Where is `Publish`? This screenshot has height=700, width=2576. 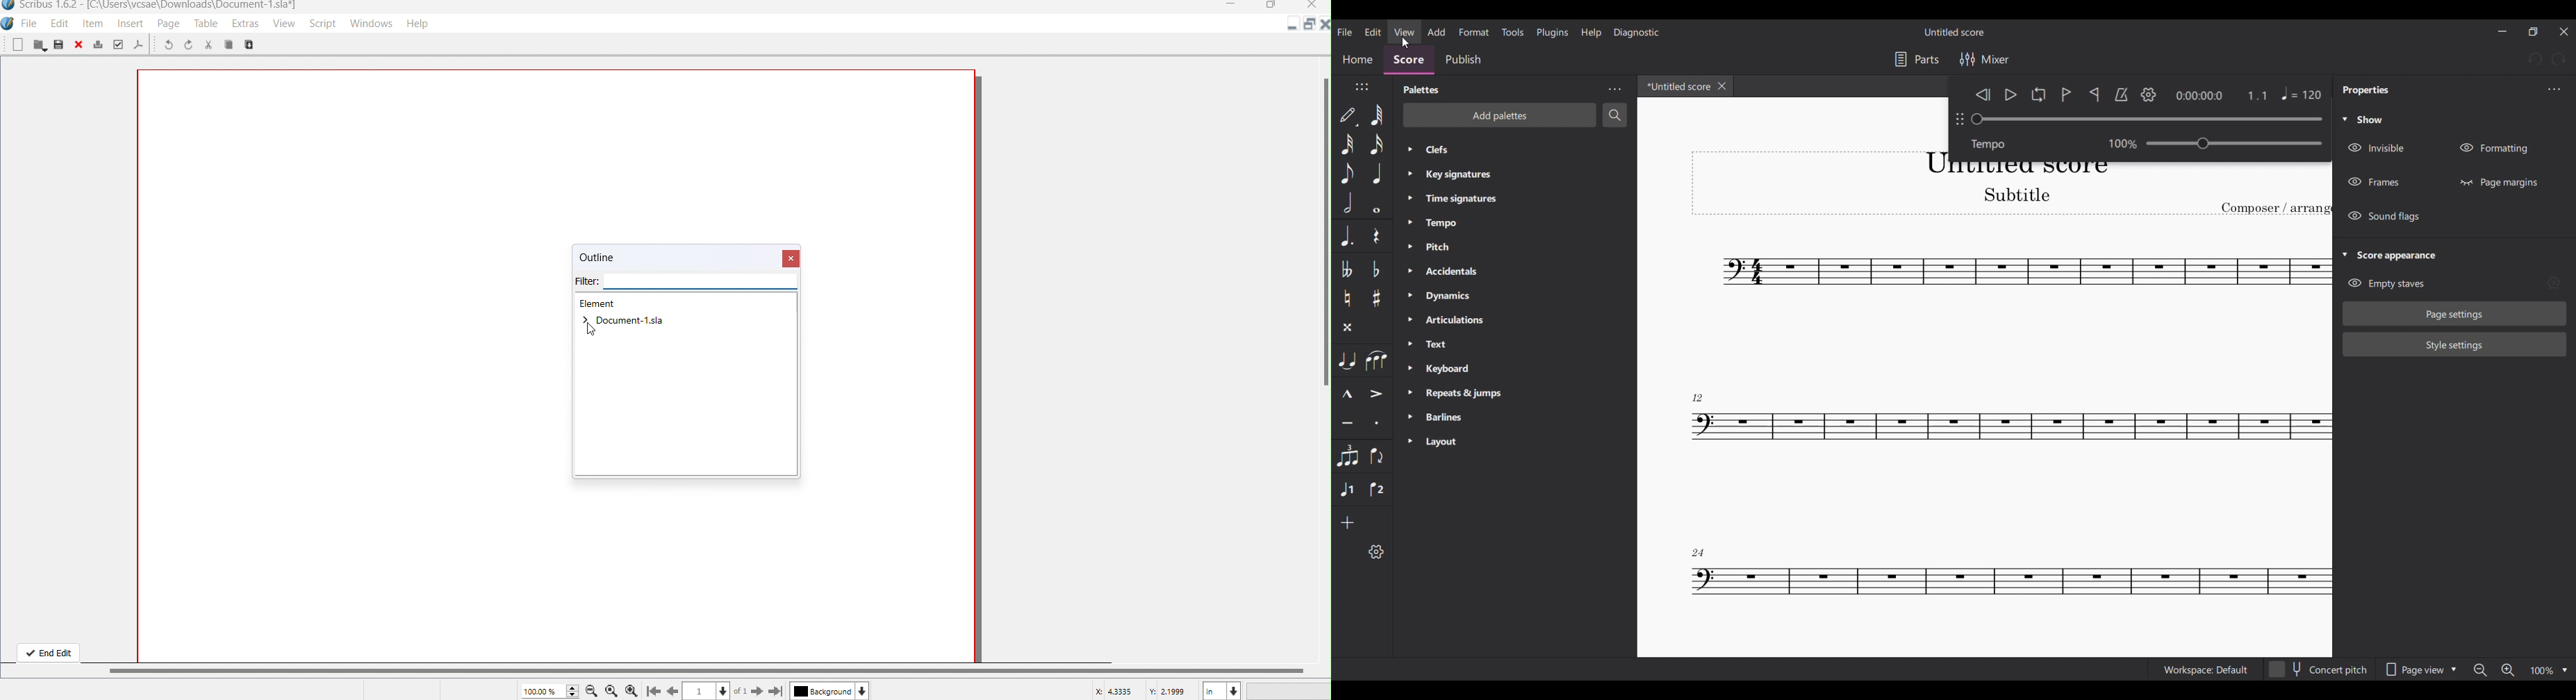
Publish is located at coordinates (1463, 60).